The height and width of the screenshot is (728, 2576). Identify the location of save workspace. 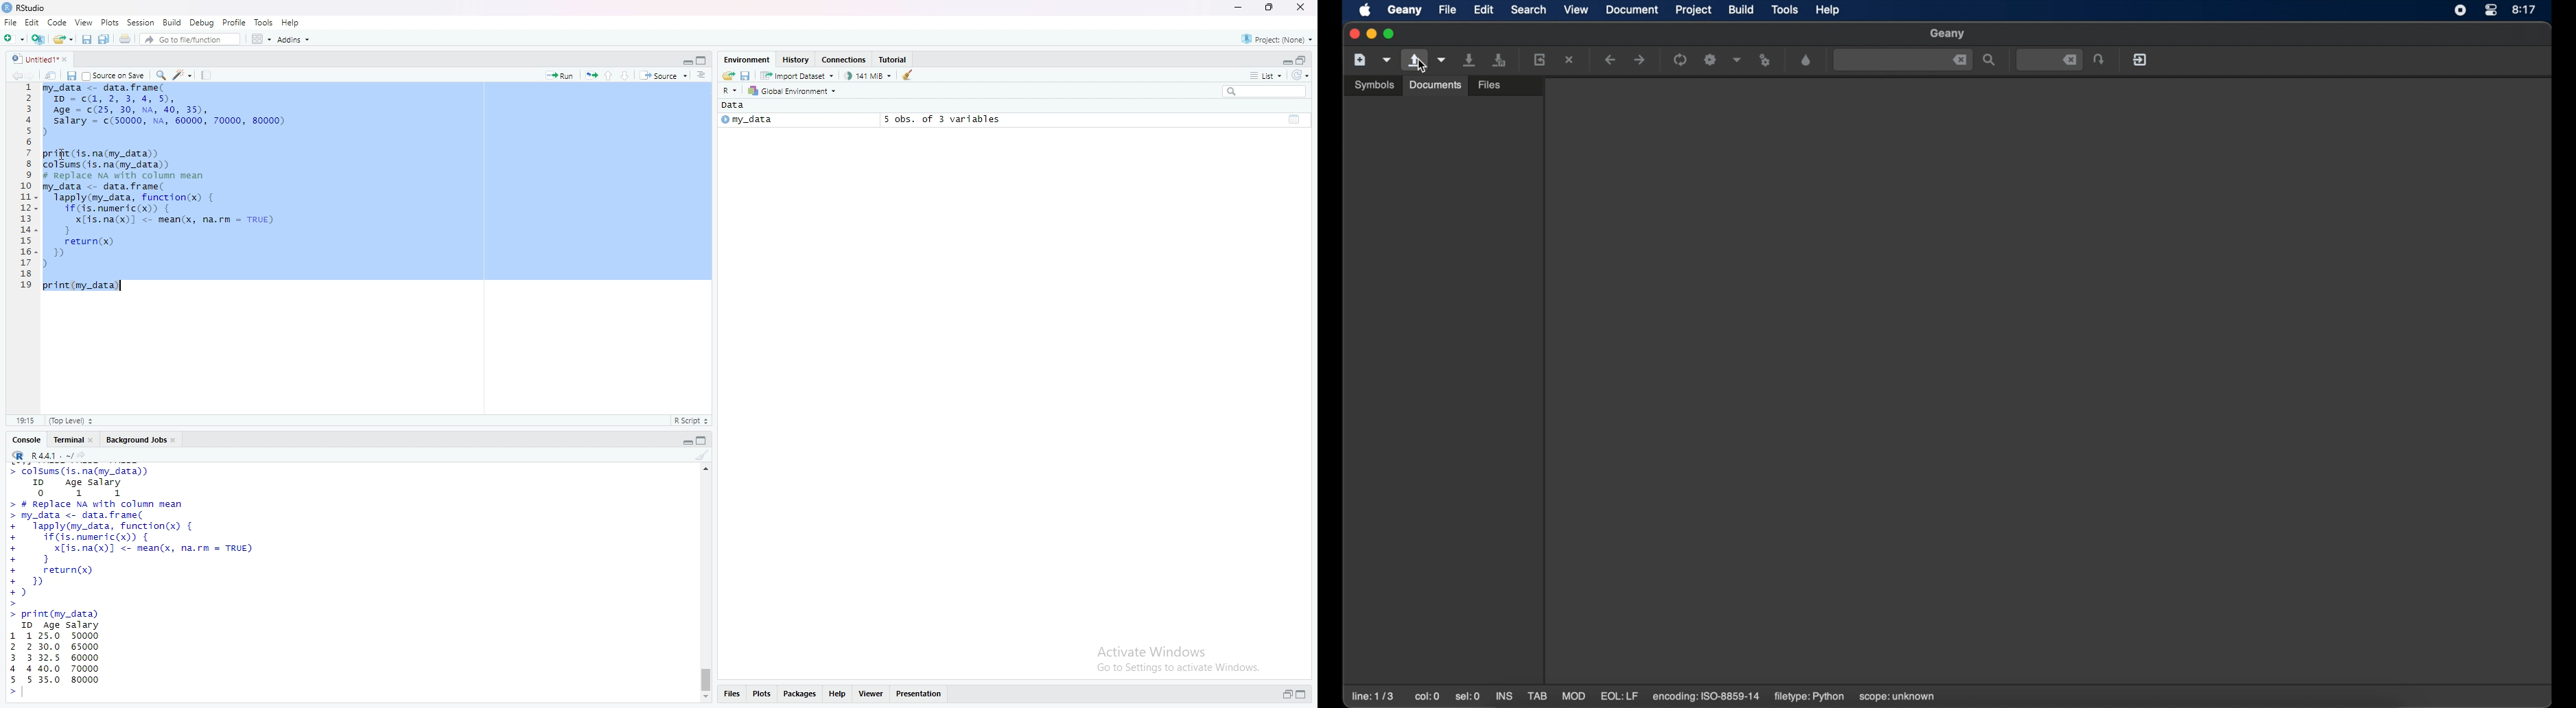
(747, 77).